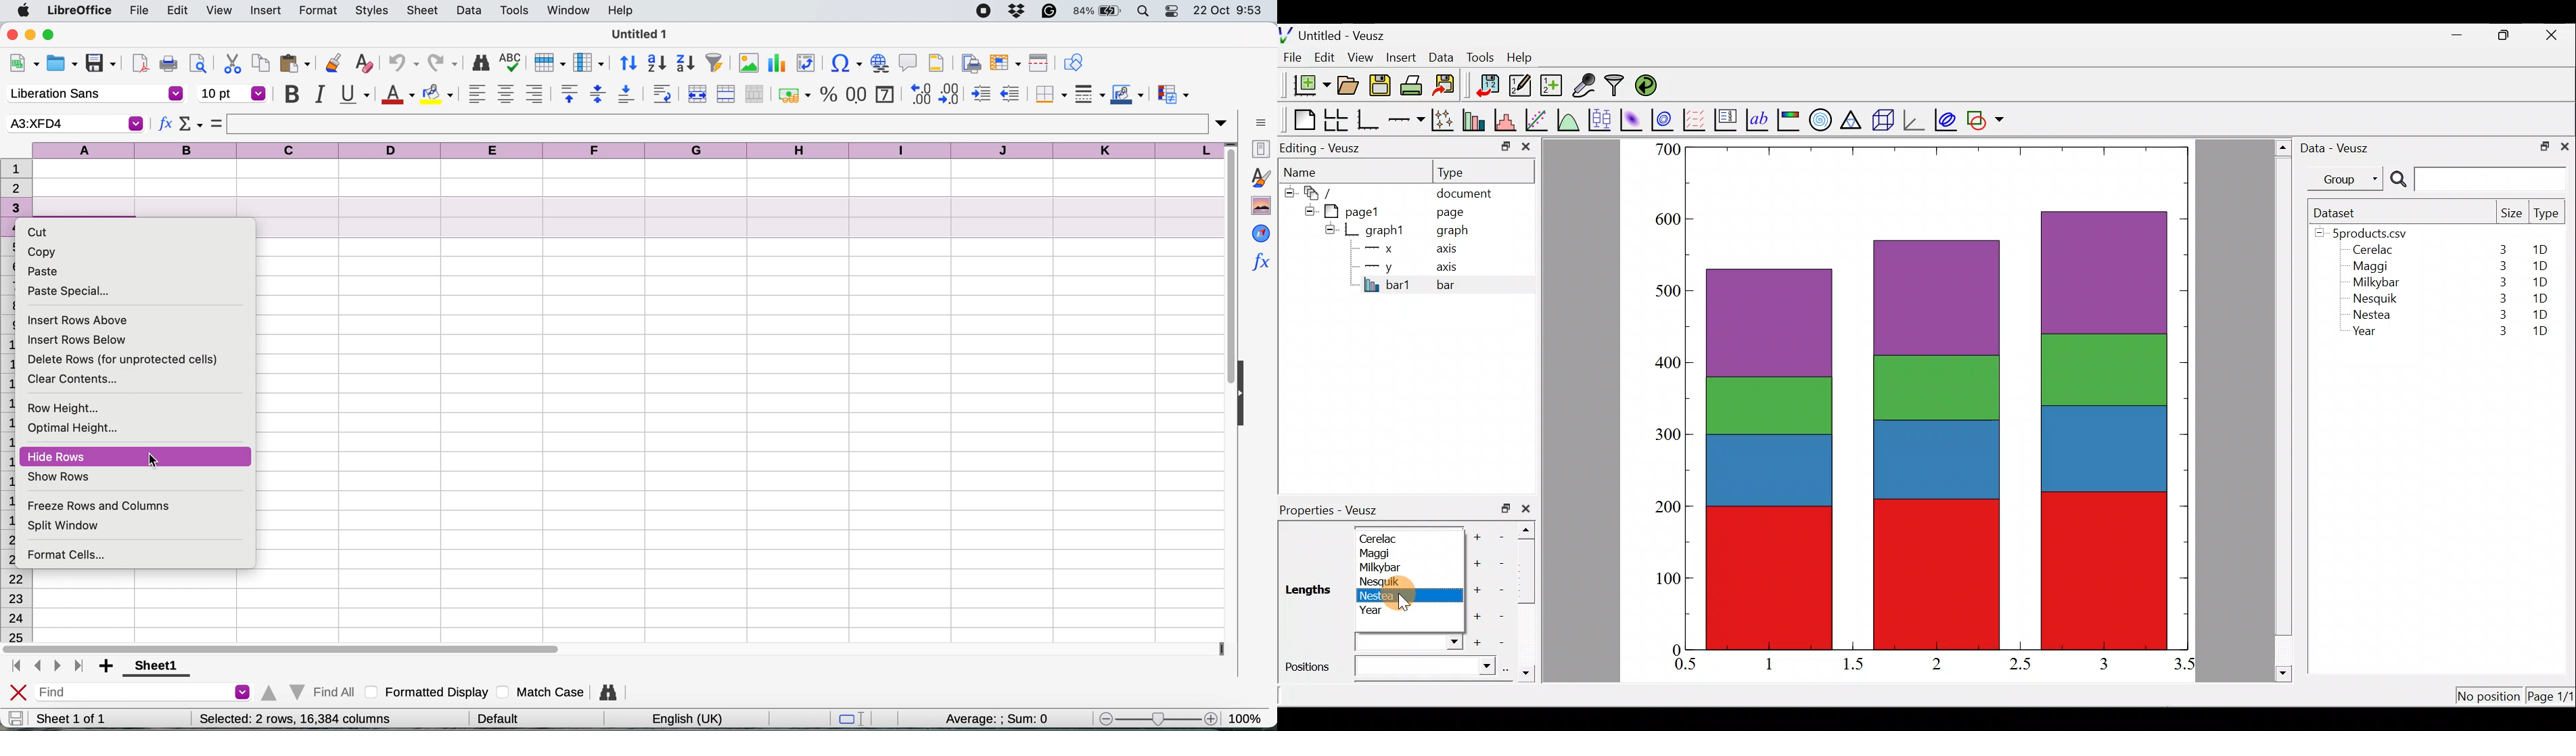 The width and height of the screenshot is (2576, 756). I want to click on Edit, so click(1325, 56).